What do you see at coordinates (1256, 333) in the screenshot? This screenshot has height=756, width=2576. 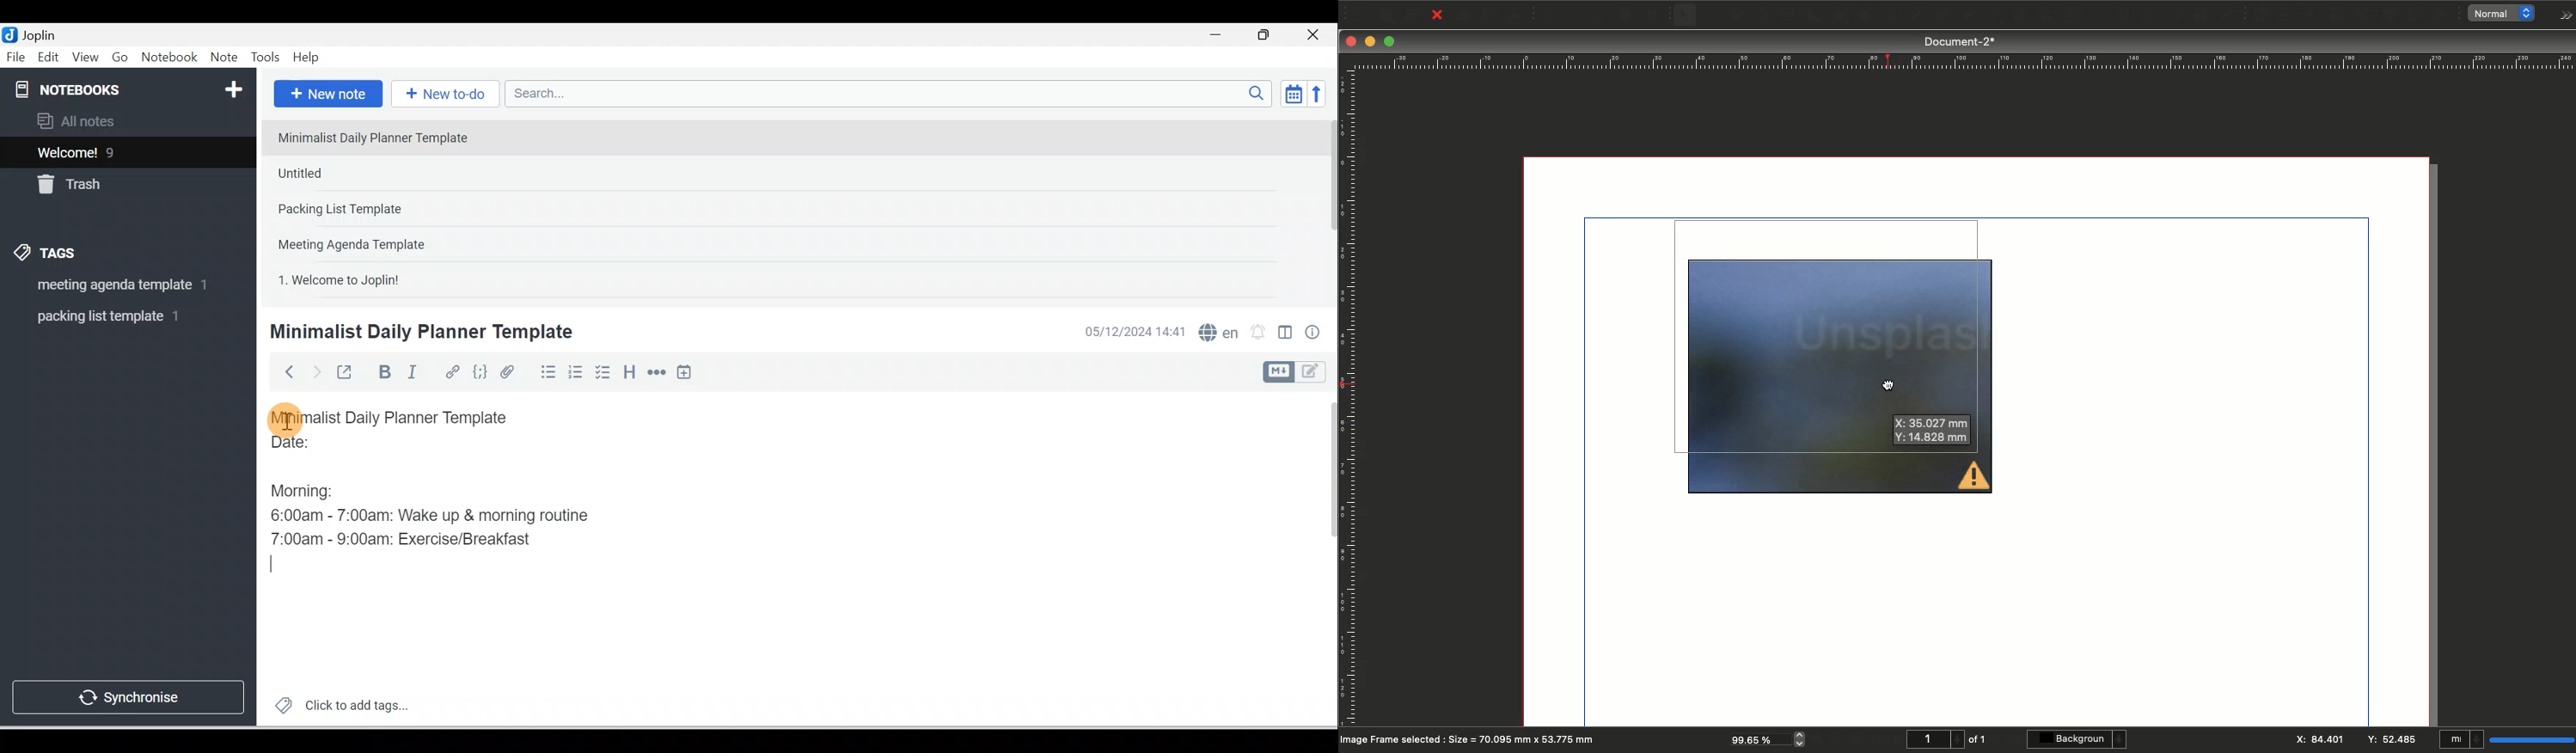 I see `Set alarm` at bounding box center [1256, 333].